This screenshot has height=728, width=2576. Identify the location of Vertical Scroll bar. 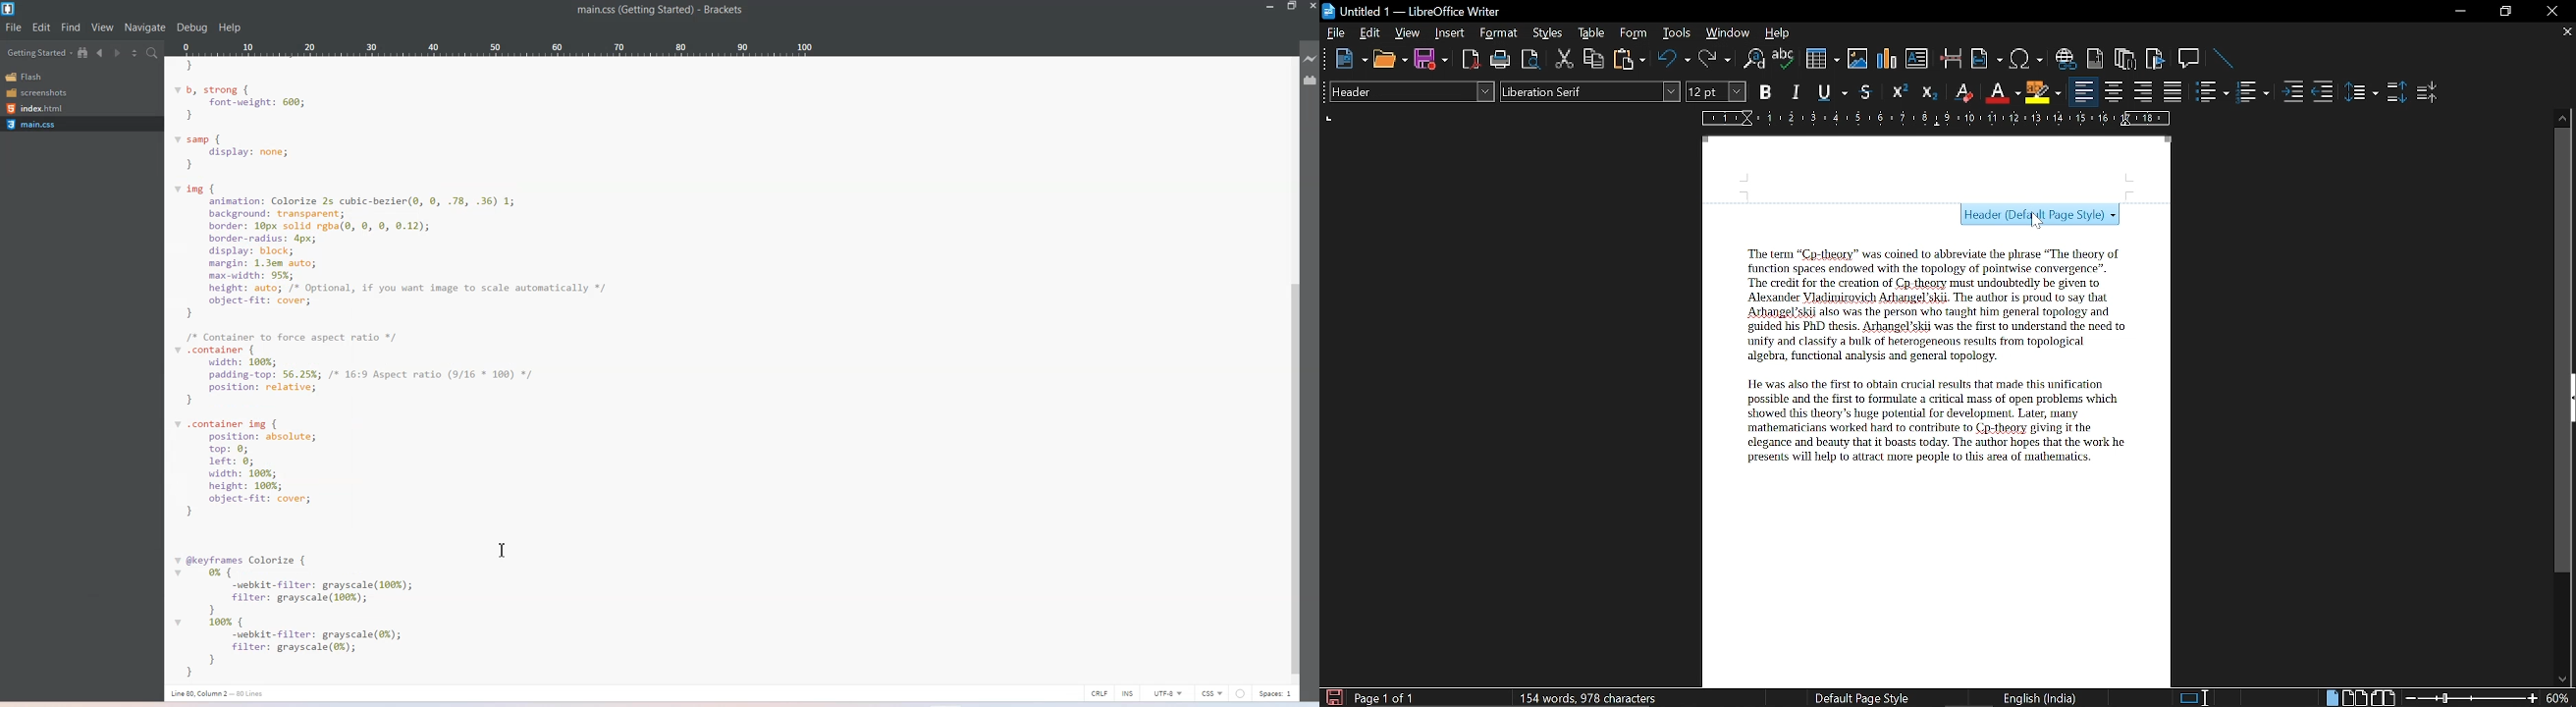
(1295, 360).